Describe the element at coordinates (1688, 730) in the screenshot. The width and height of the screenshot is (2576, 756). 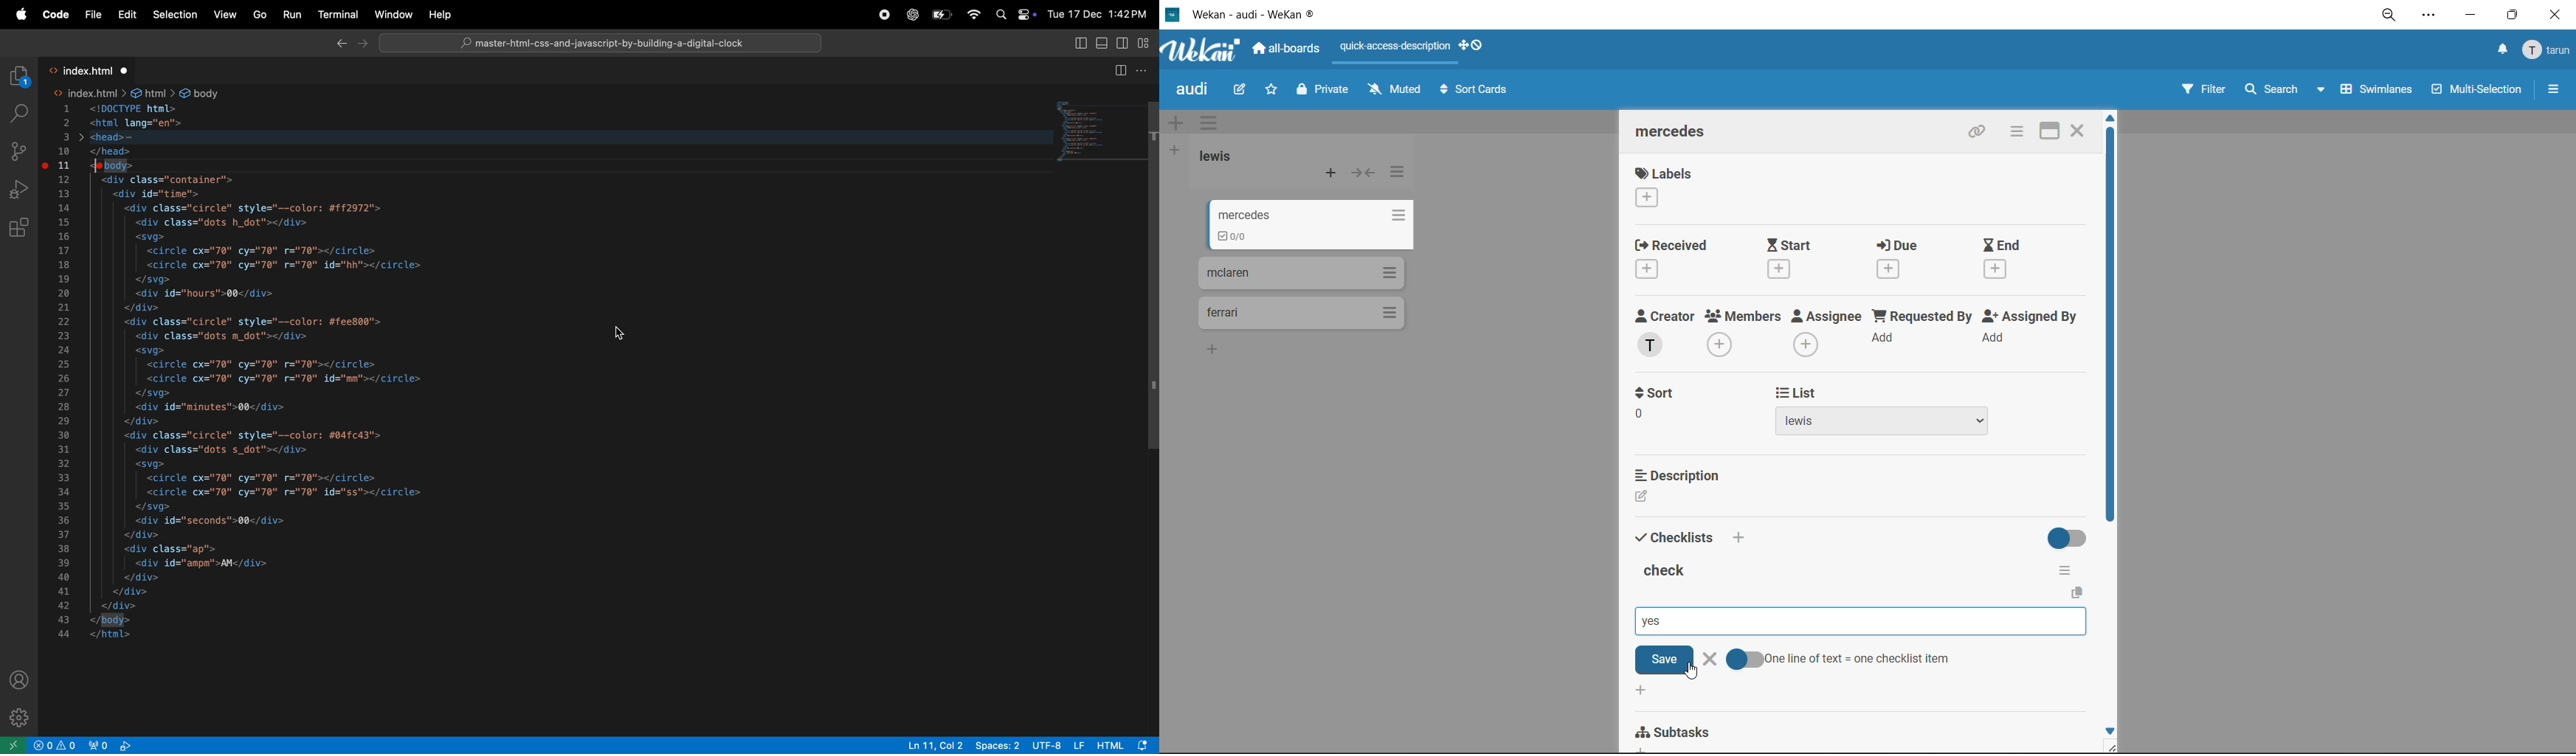
I see `sub` at that location.